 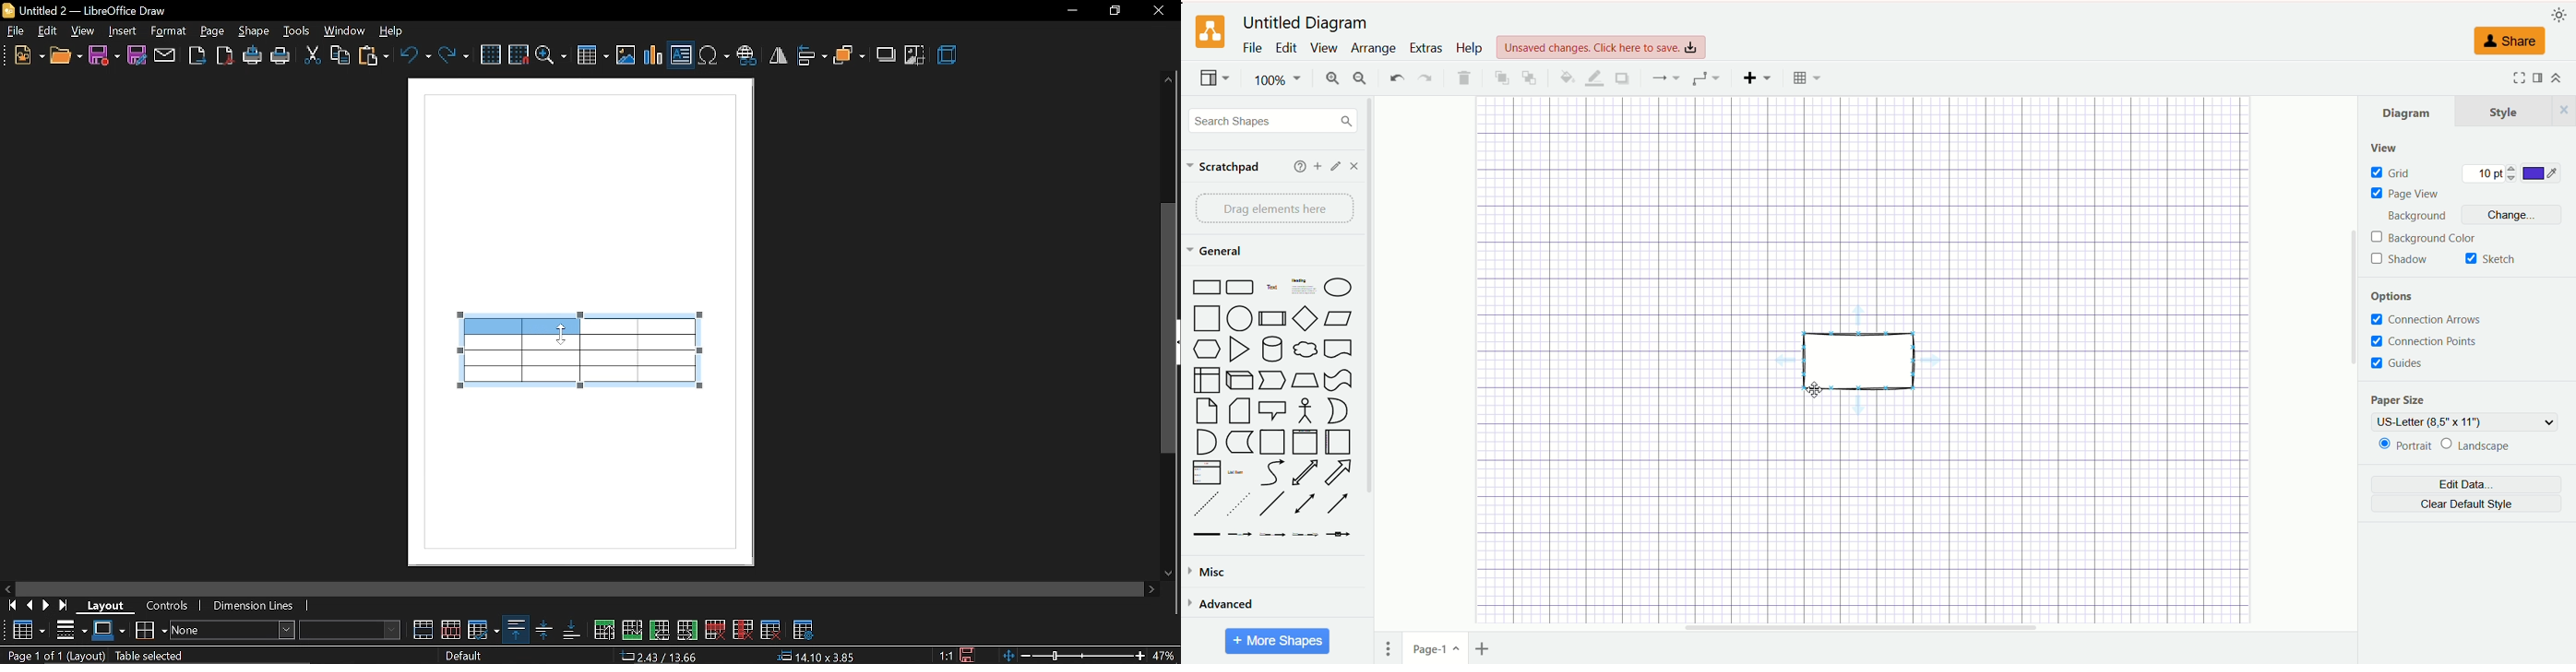 I want to click on logo, so click(x=1210, y=32).